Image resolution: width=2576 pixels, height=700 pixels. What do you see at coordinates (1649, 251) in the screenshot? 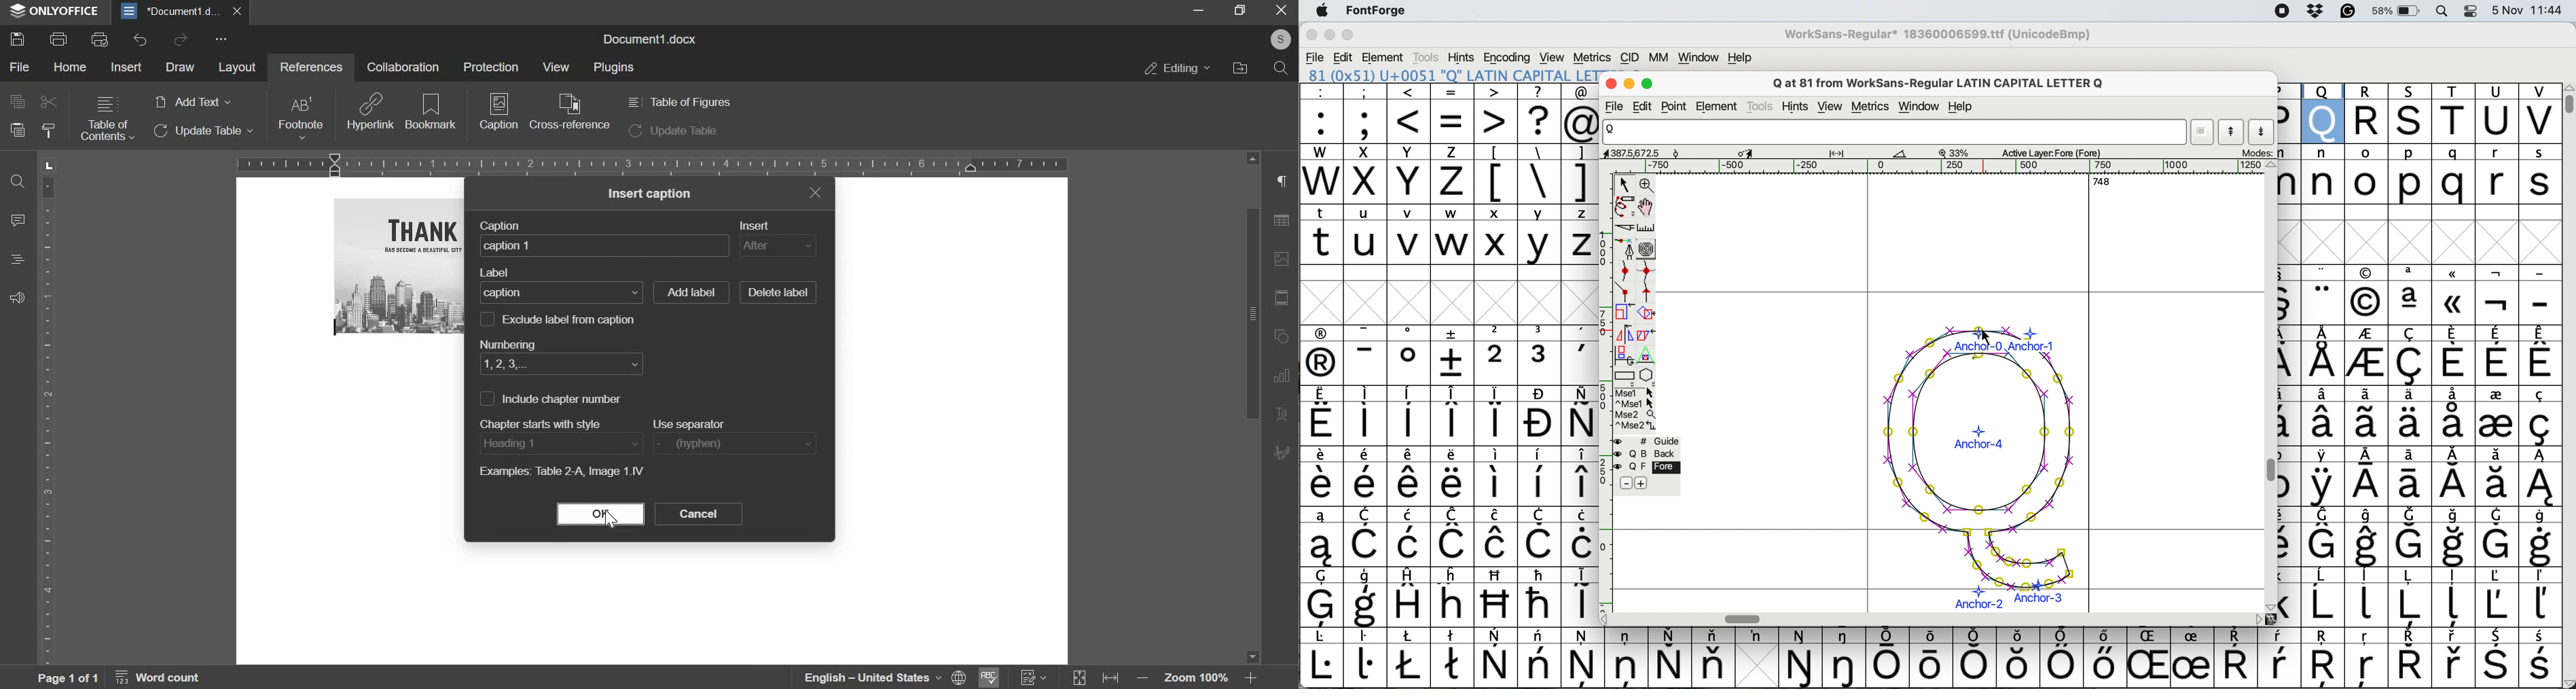
I see `change whether spiro is active or not` at bounding box center [1649, 251].